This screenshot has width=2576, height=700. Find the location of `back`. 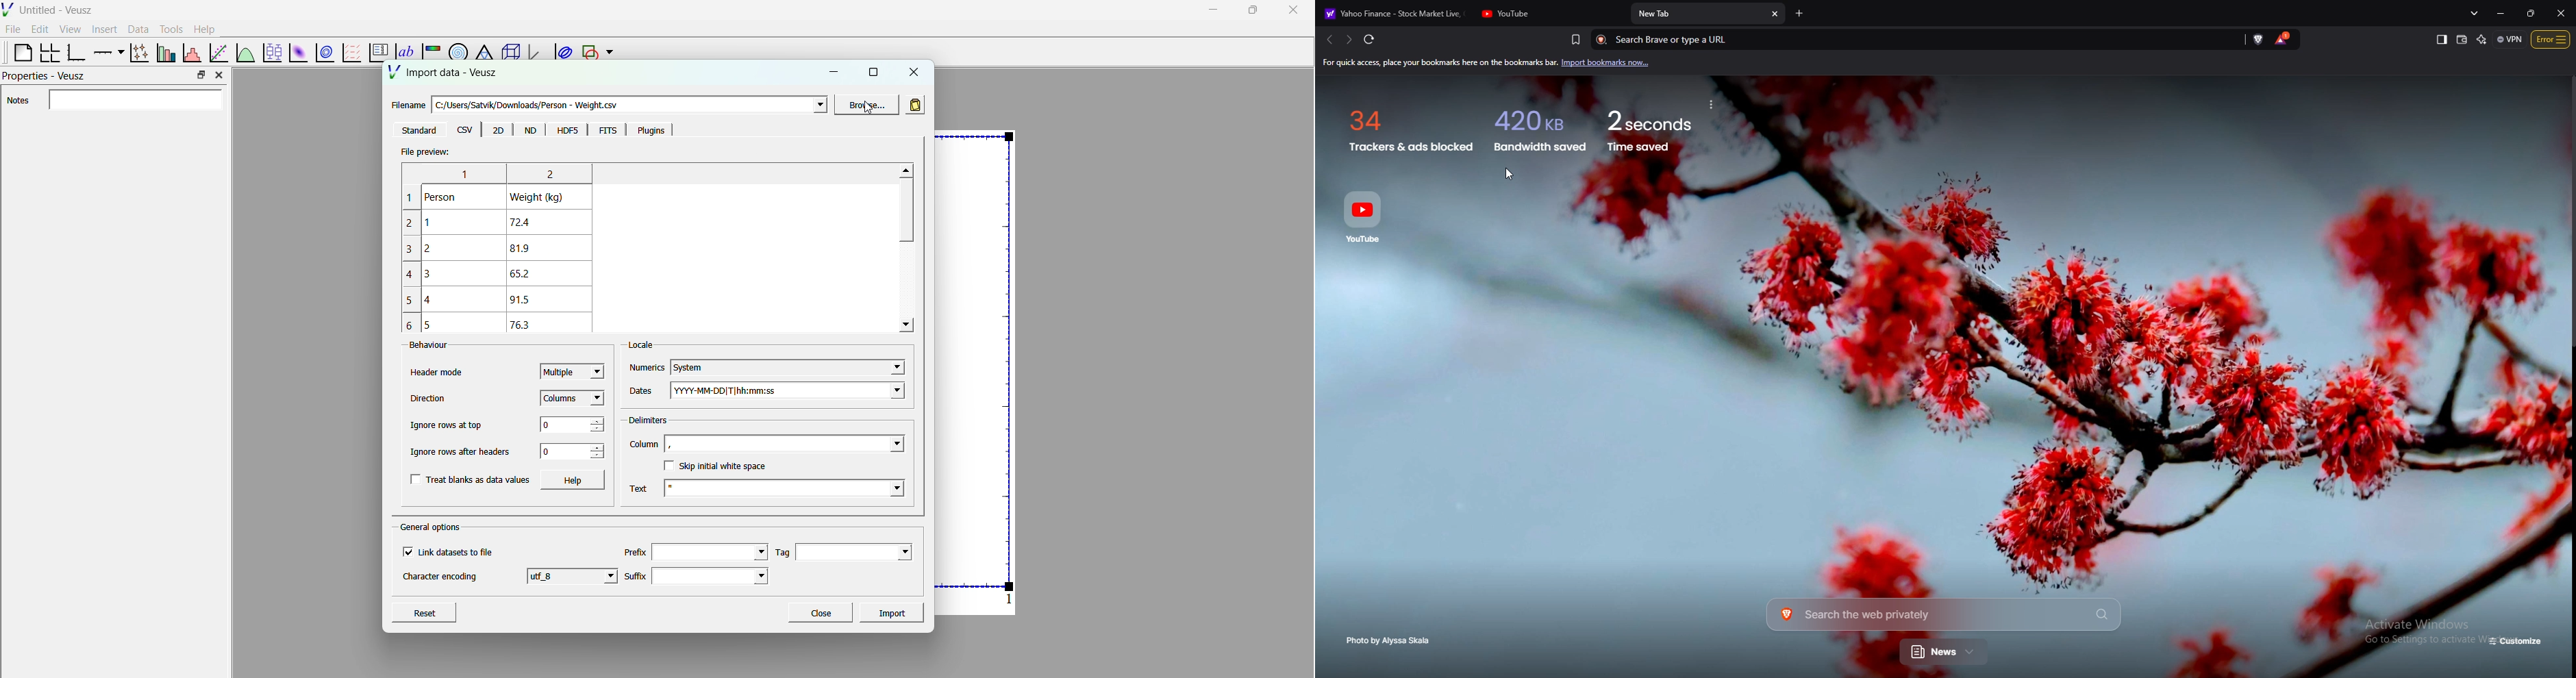

back is located at coordinates (1328, 39).